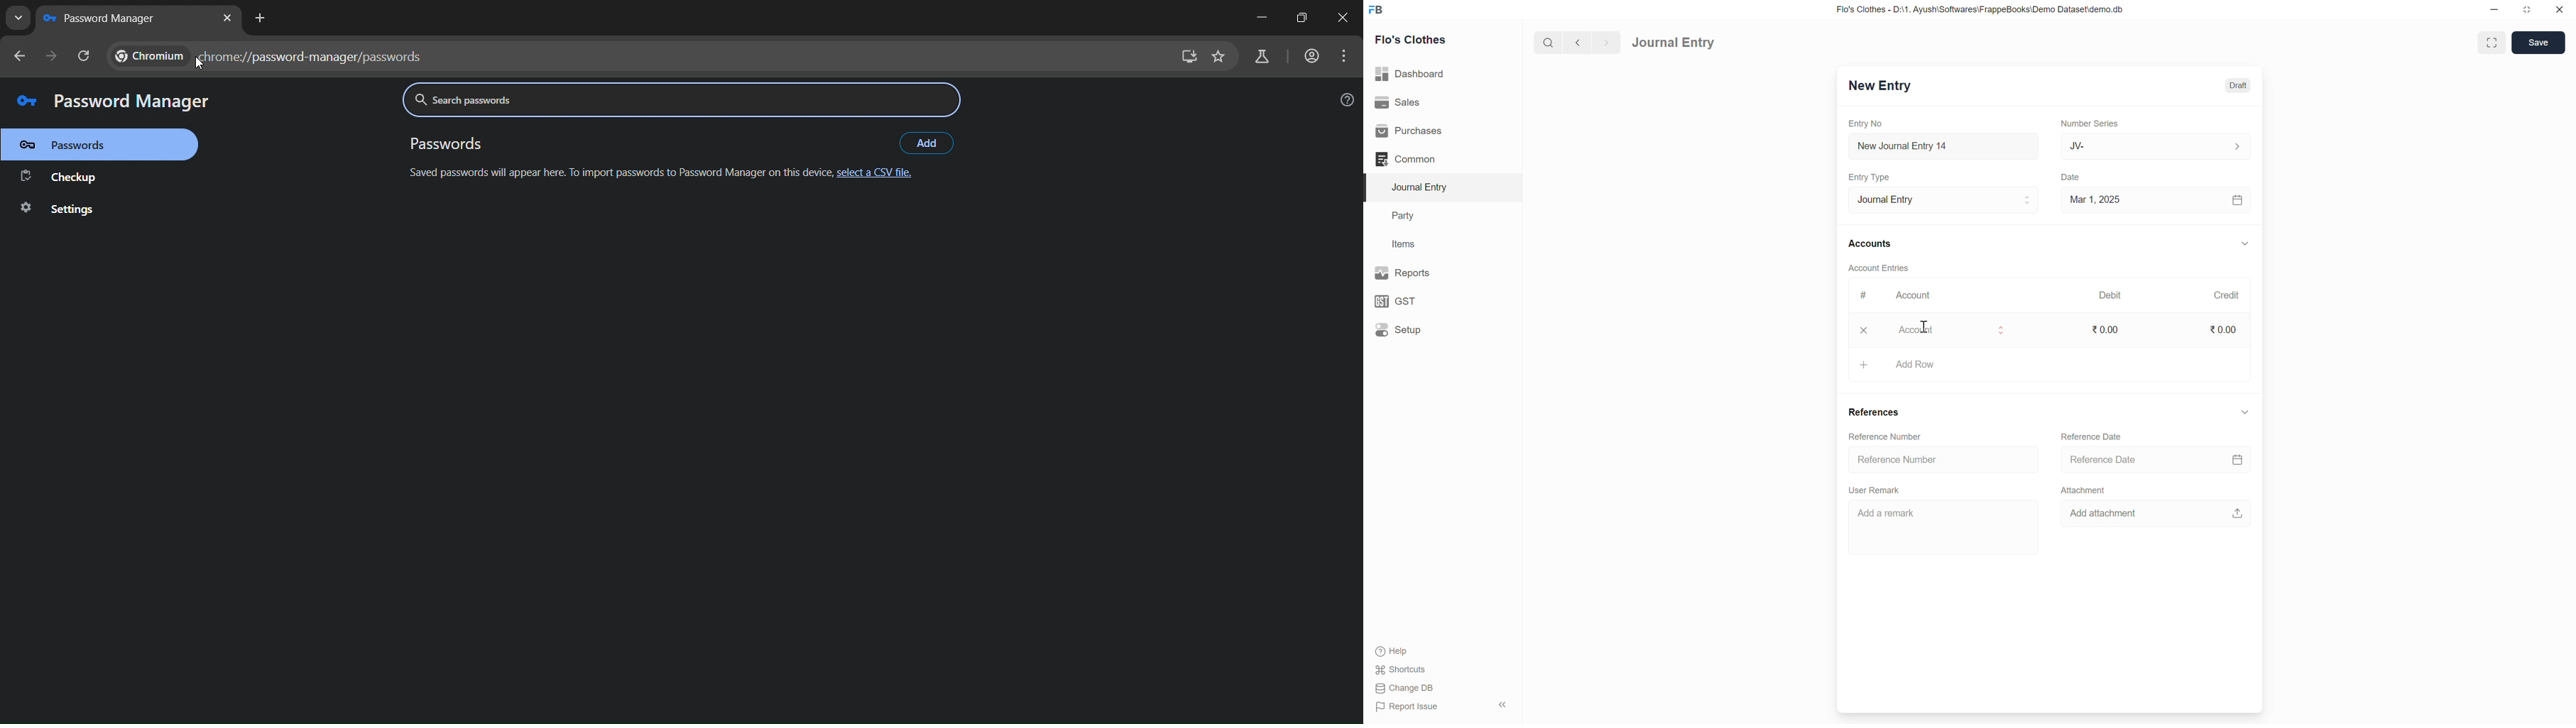 This screenshot has width=2576, height=728. Describe the element at coordinates (1299, 17) in the screenshot. I see `restore down` at that location.